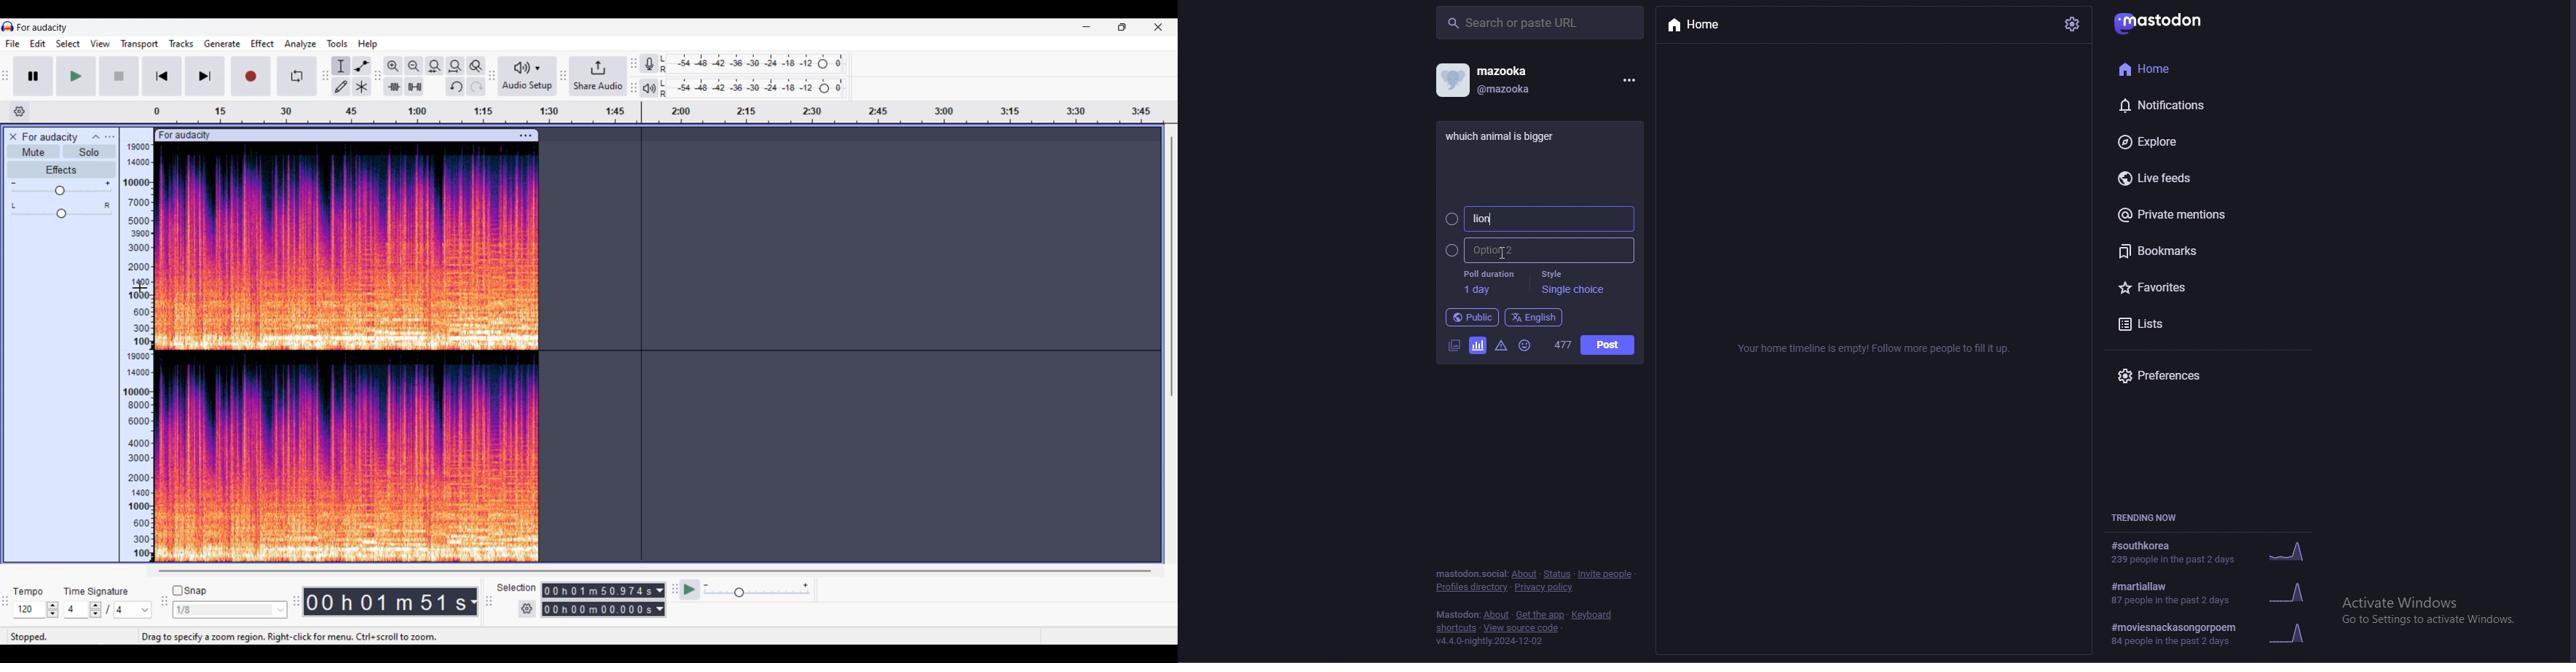 The image size is (2576, 672). I want to click on Close track, so click(14, 137).